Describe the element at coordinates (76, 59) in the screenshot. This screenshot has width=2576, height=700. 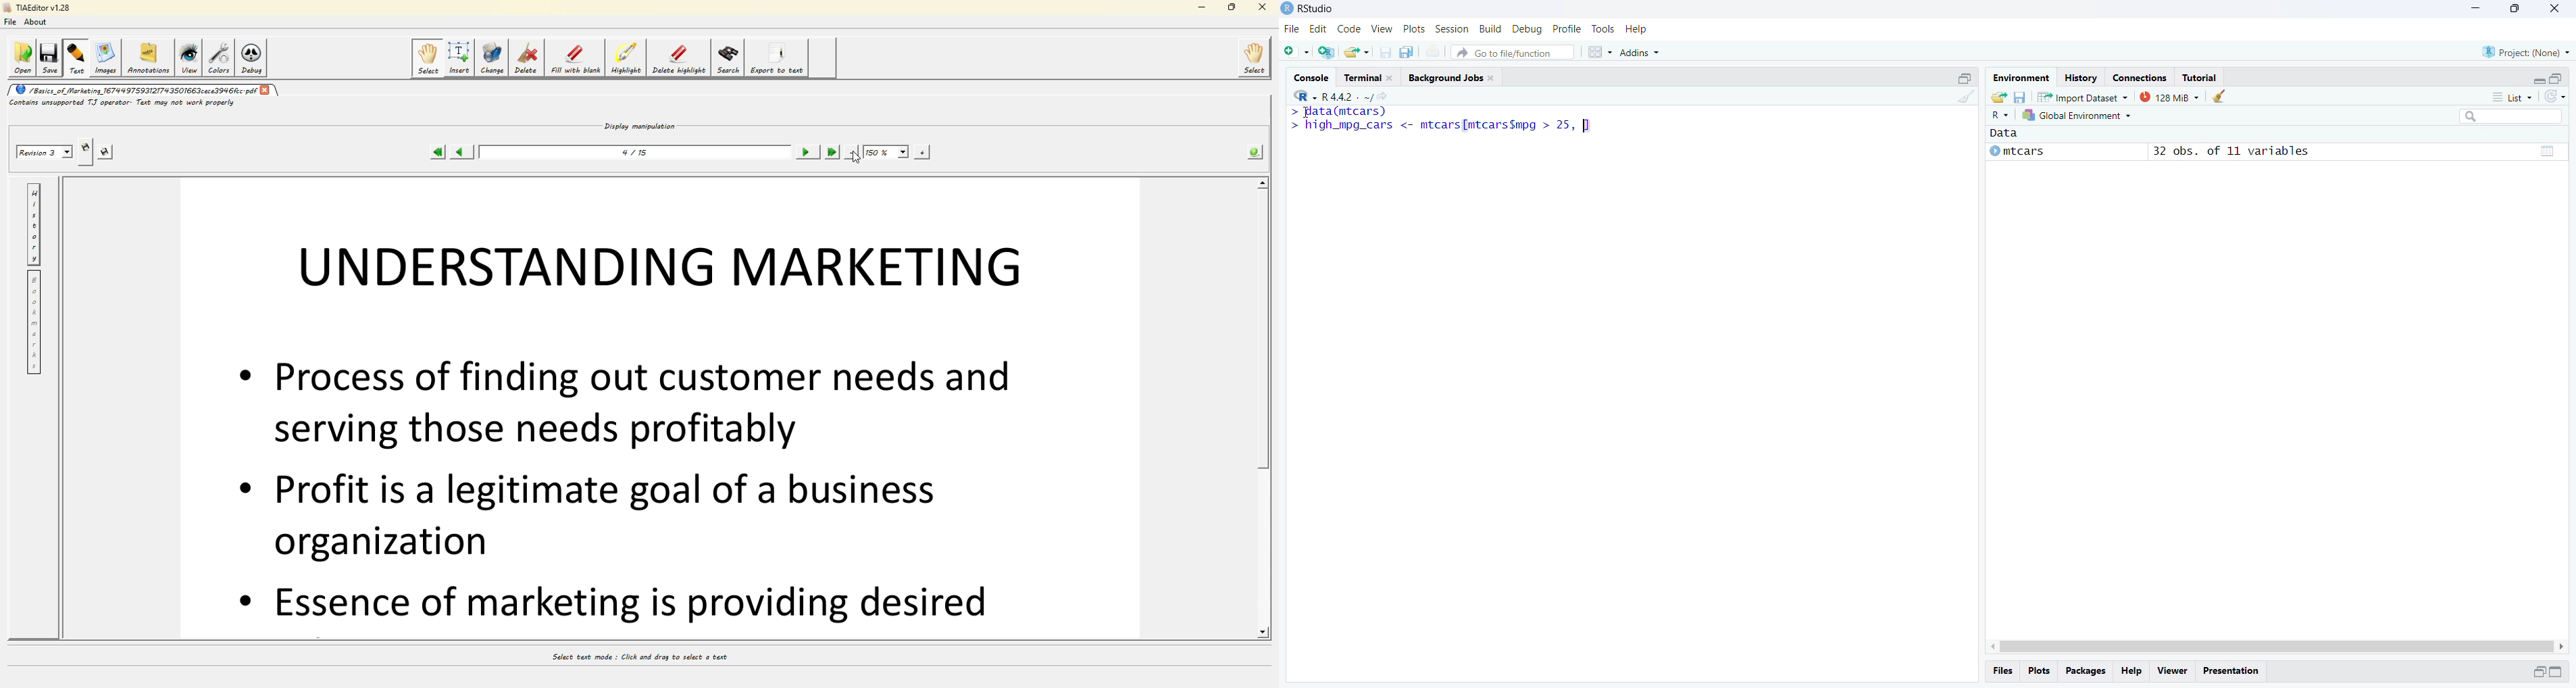
I see `text` at that location.